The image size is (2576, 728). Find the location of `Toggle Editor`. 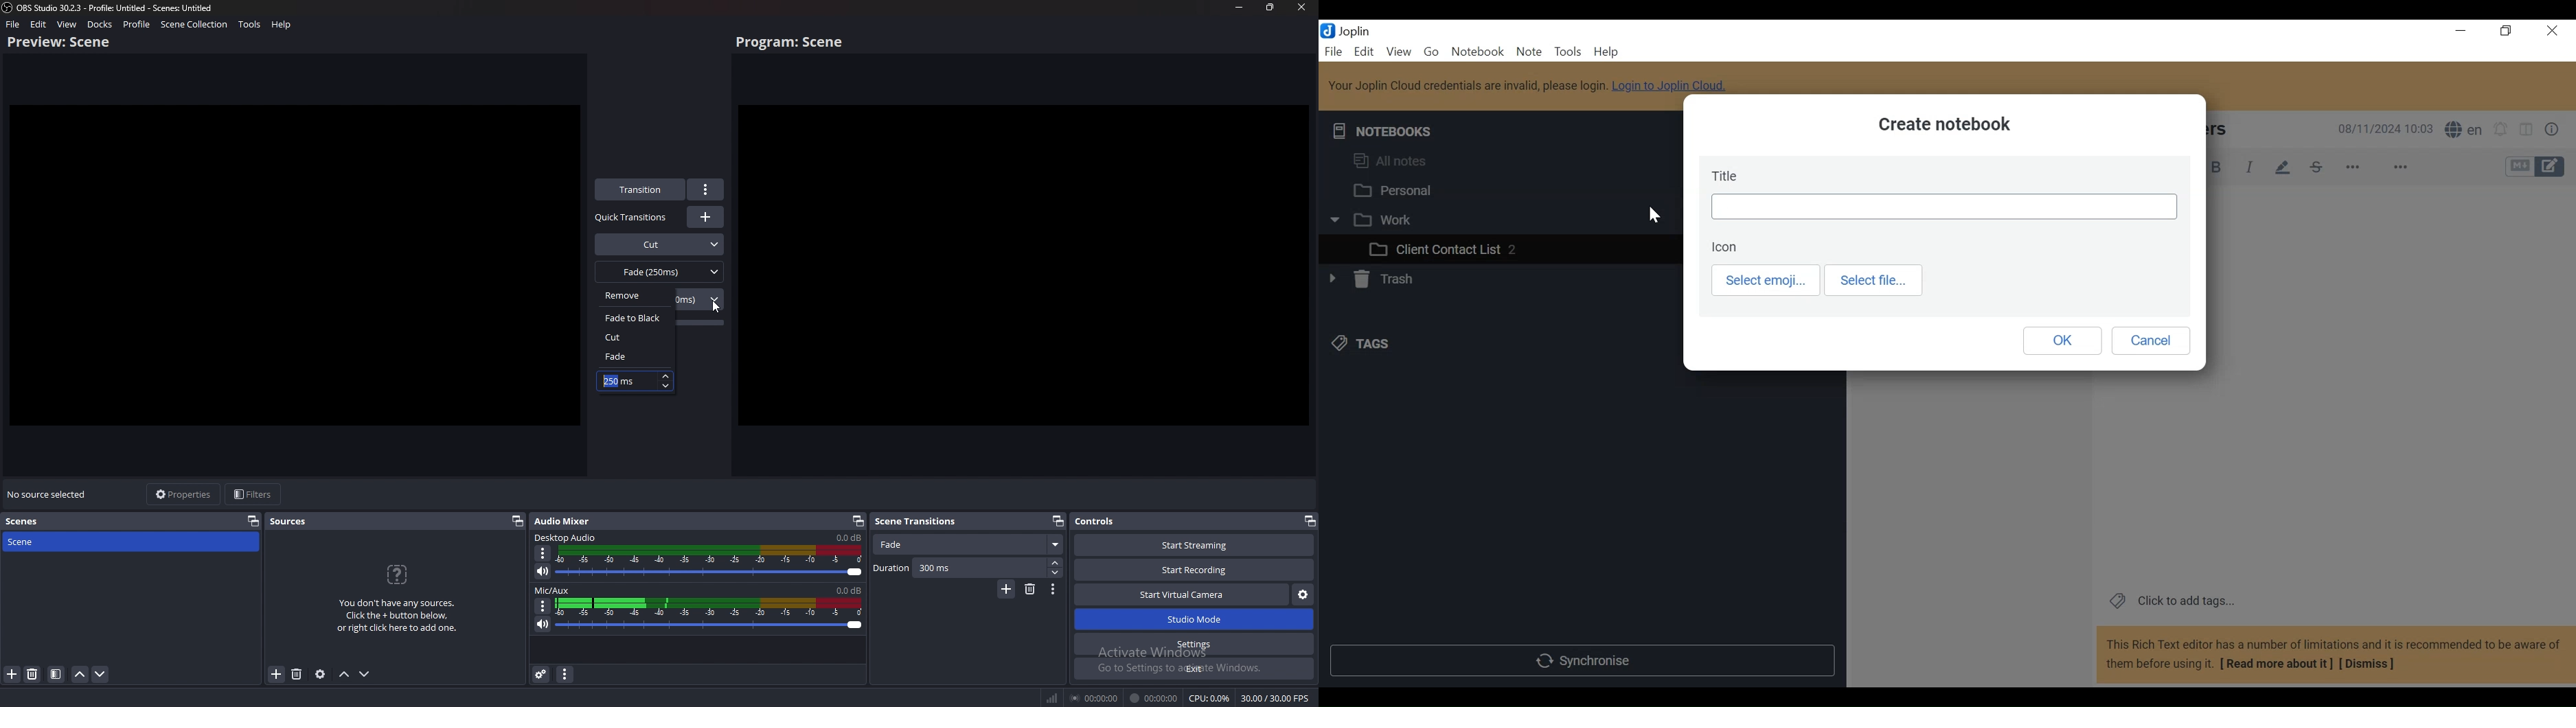

Toggle Editor is located at coordinates (2534, 166).